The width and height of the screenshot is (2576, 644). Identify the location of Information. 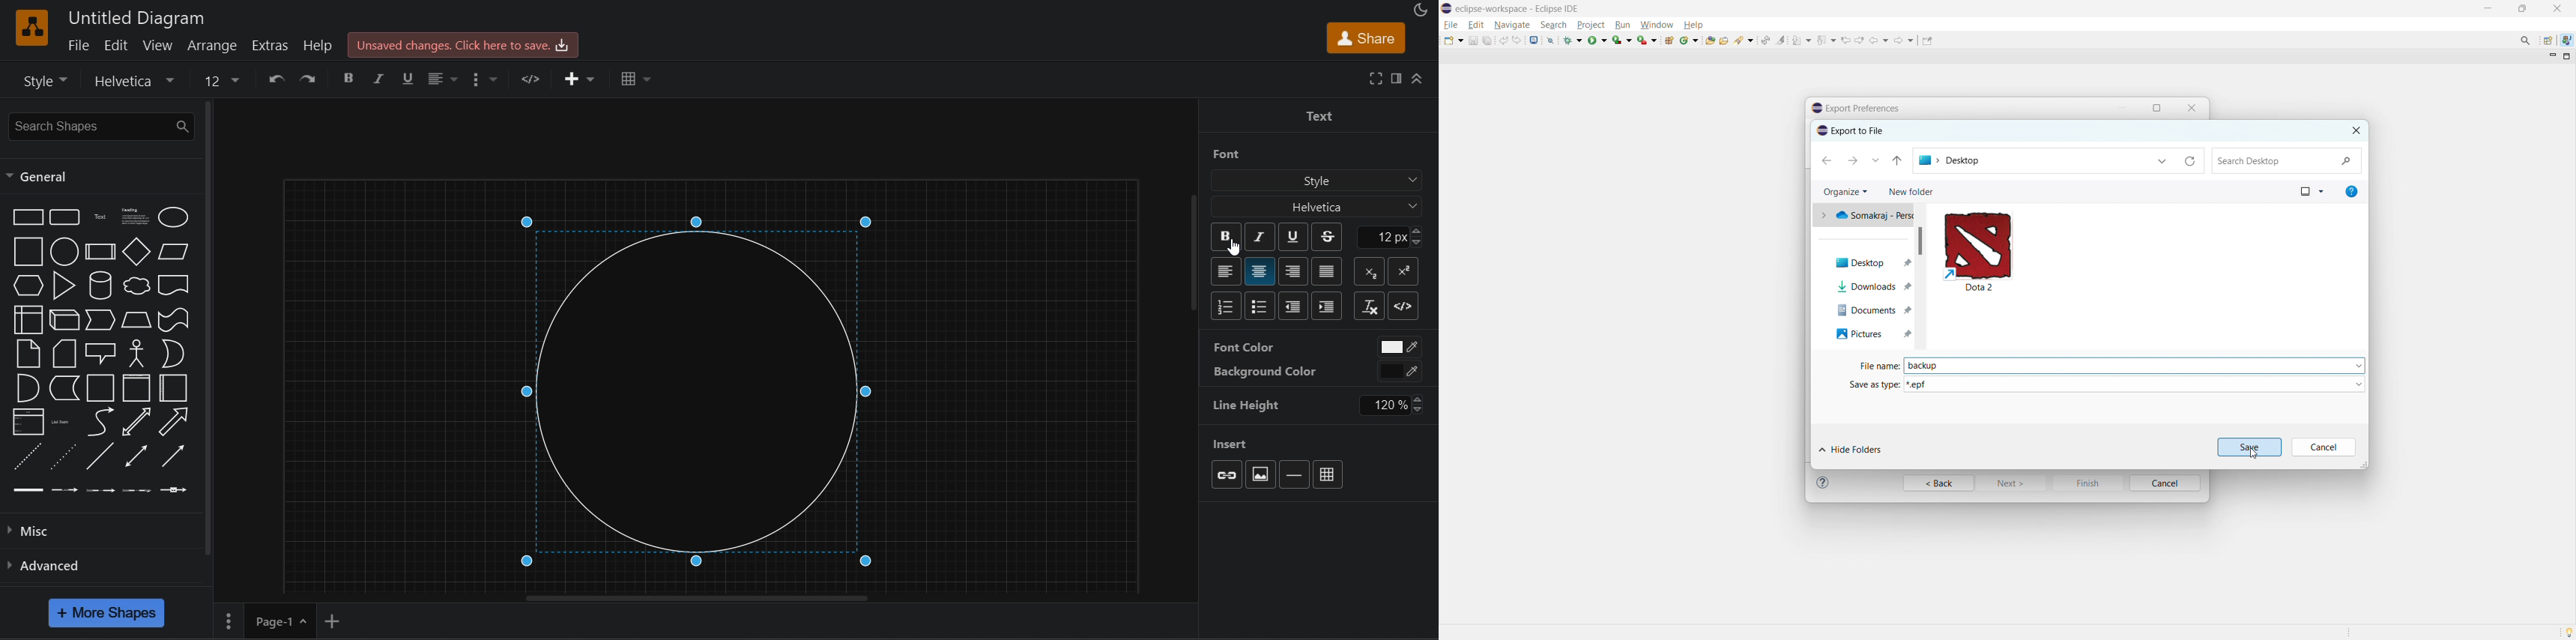
(1824, 484).